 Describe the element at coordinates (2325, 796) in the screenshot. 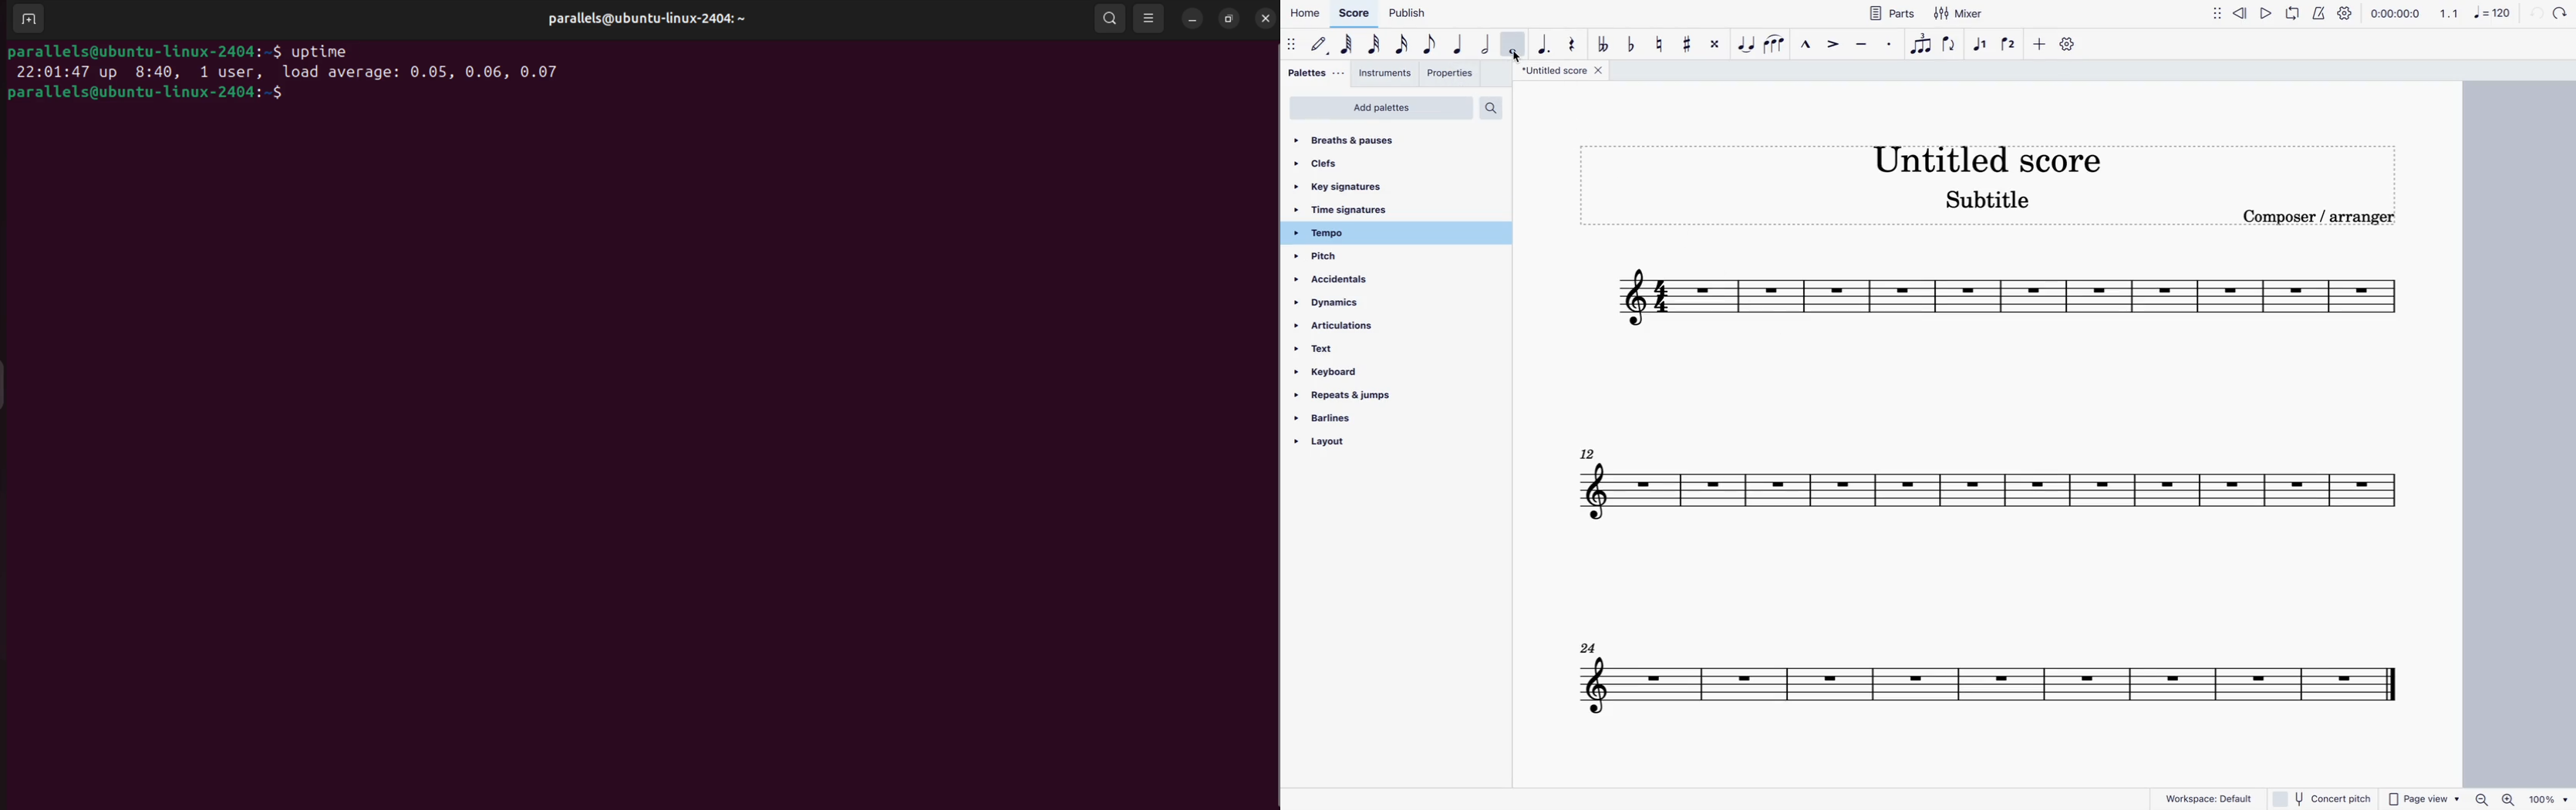

I see `concert pitch` at that location.